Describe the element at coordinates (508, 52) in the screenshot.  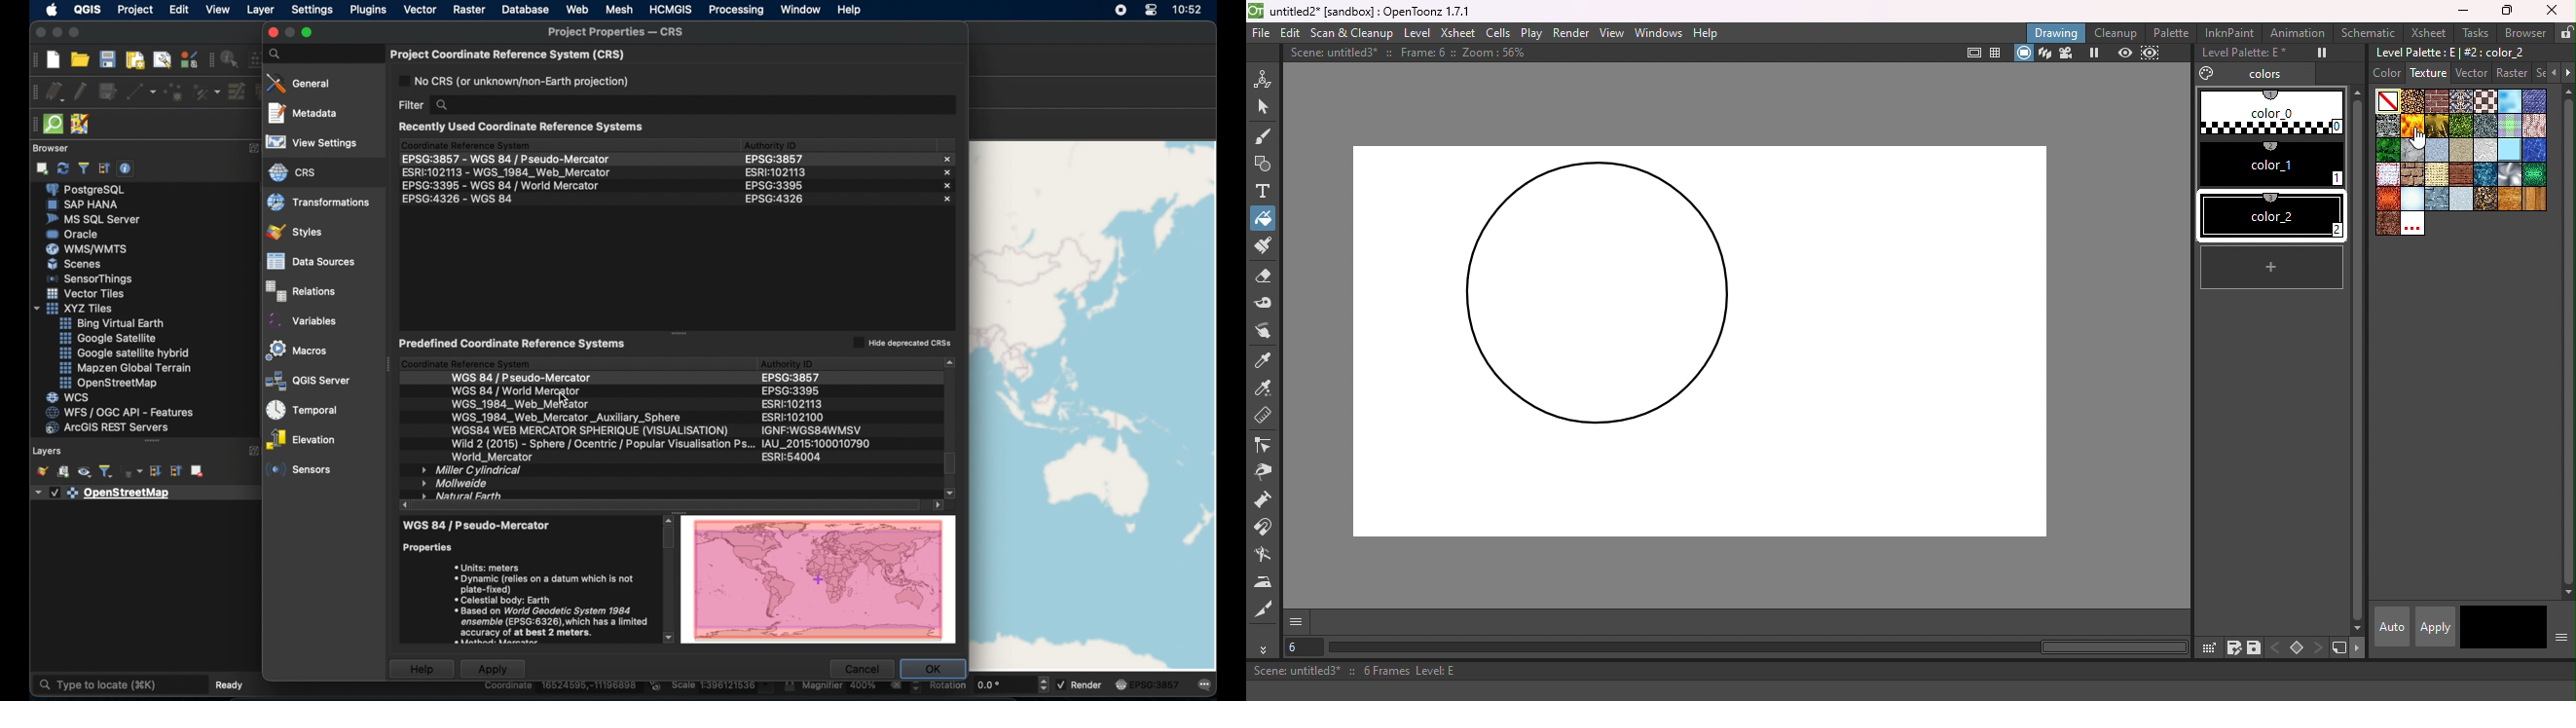
I see `project coordinate reference system` at that location.